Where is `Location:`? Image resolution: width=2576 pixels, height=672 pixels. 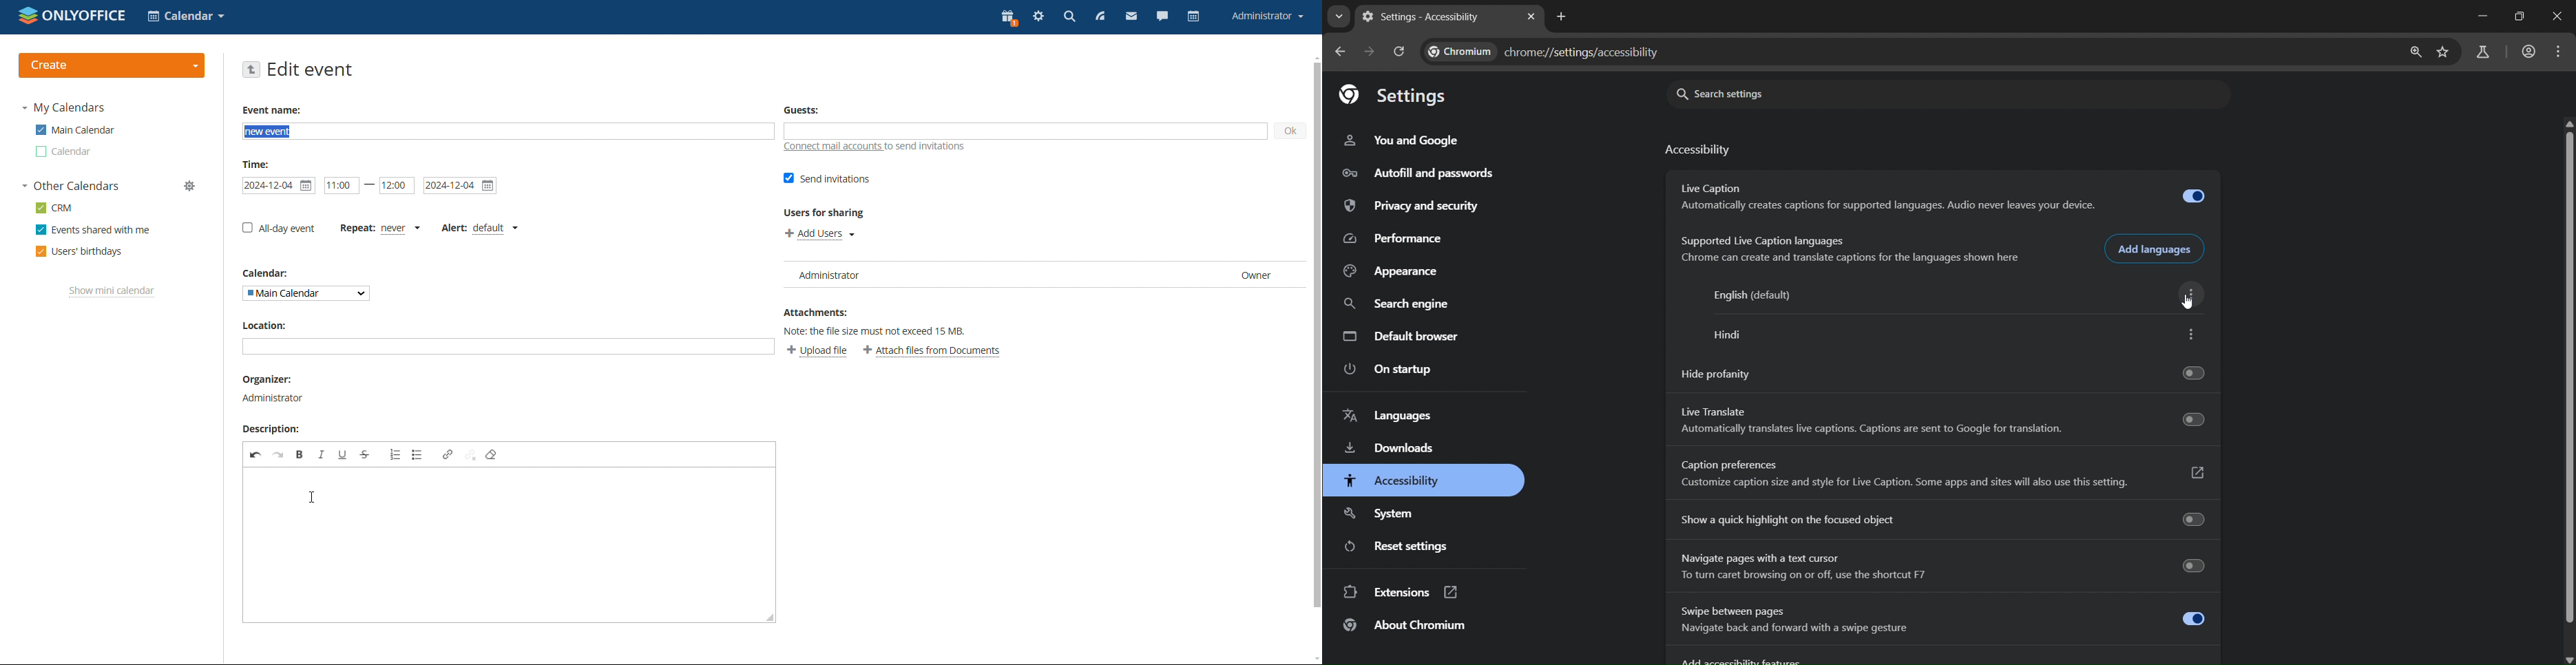
Location: is located at coordinates (267, 324).